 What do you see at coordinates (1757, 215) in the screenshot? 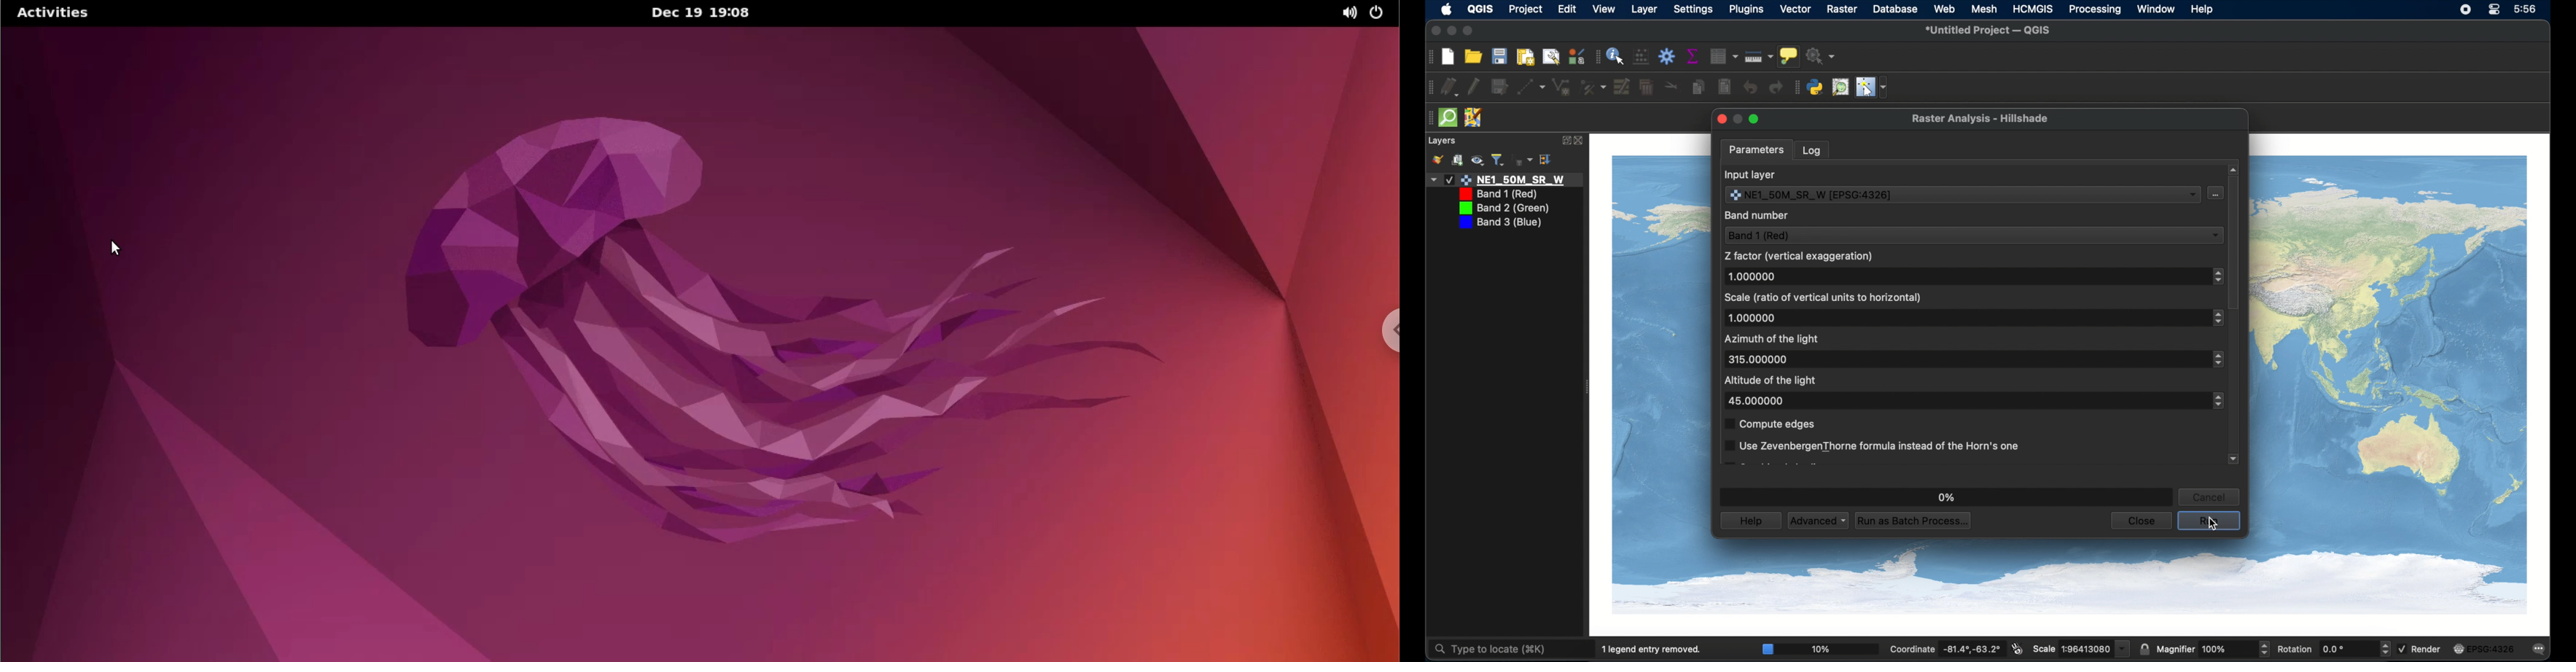
I see `band number` at bounding box center [1757, 215].